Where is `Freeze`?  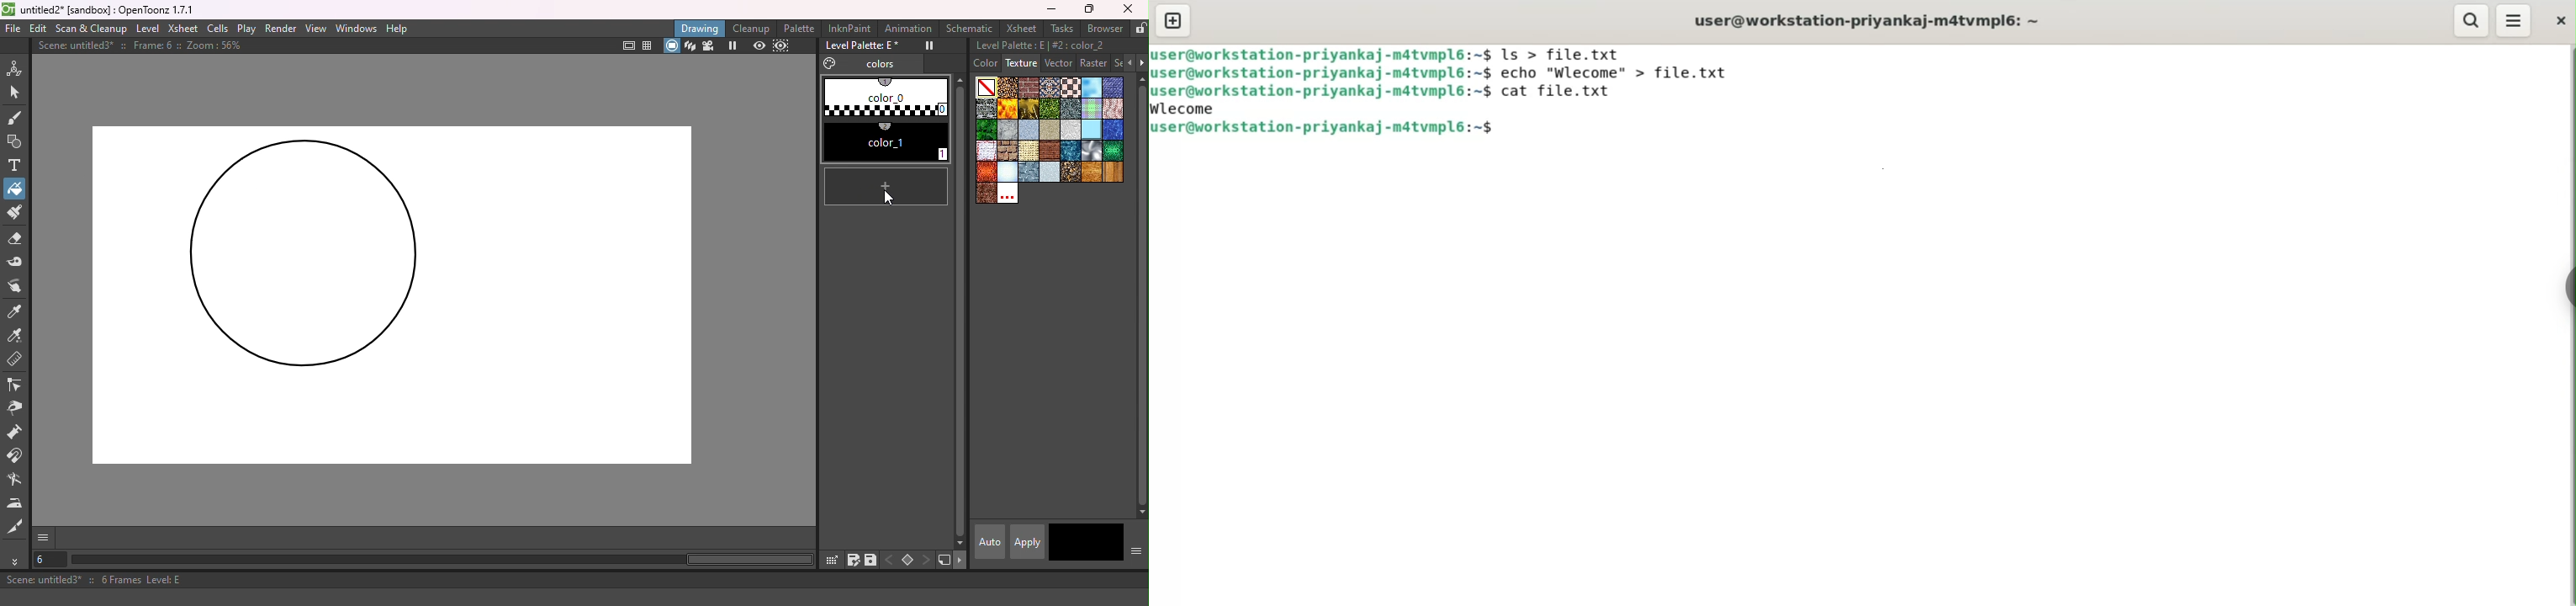 Freeze is located at coordinates (733, 45).